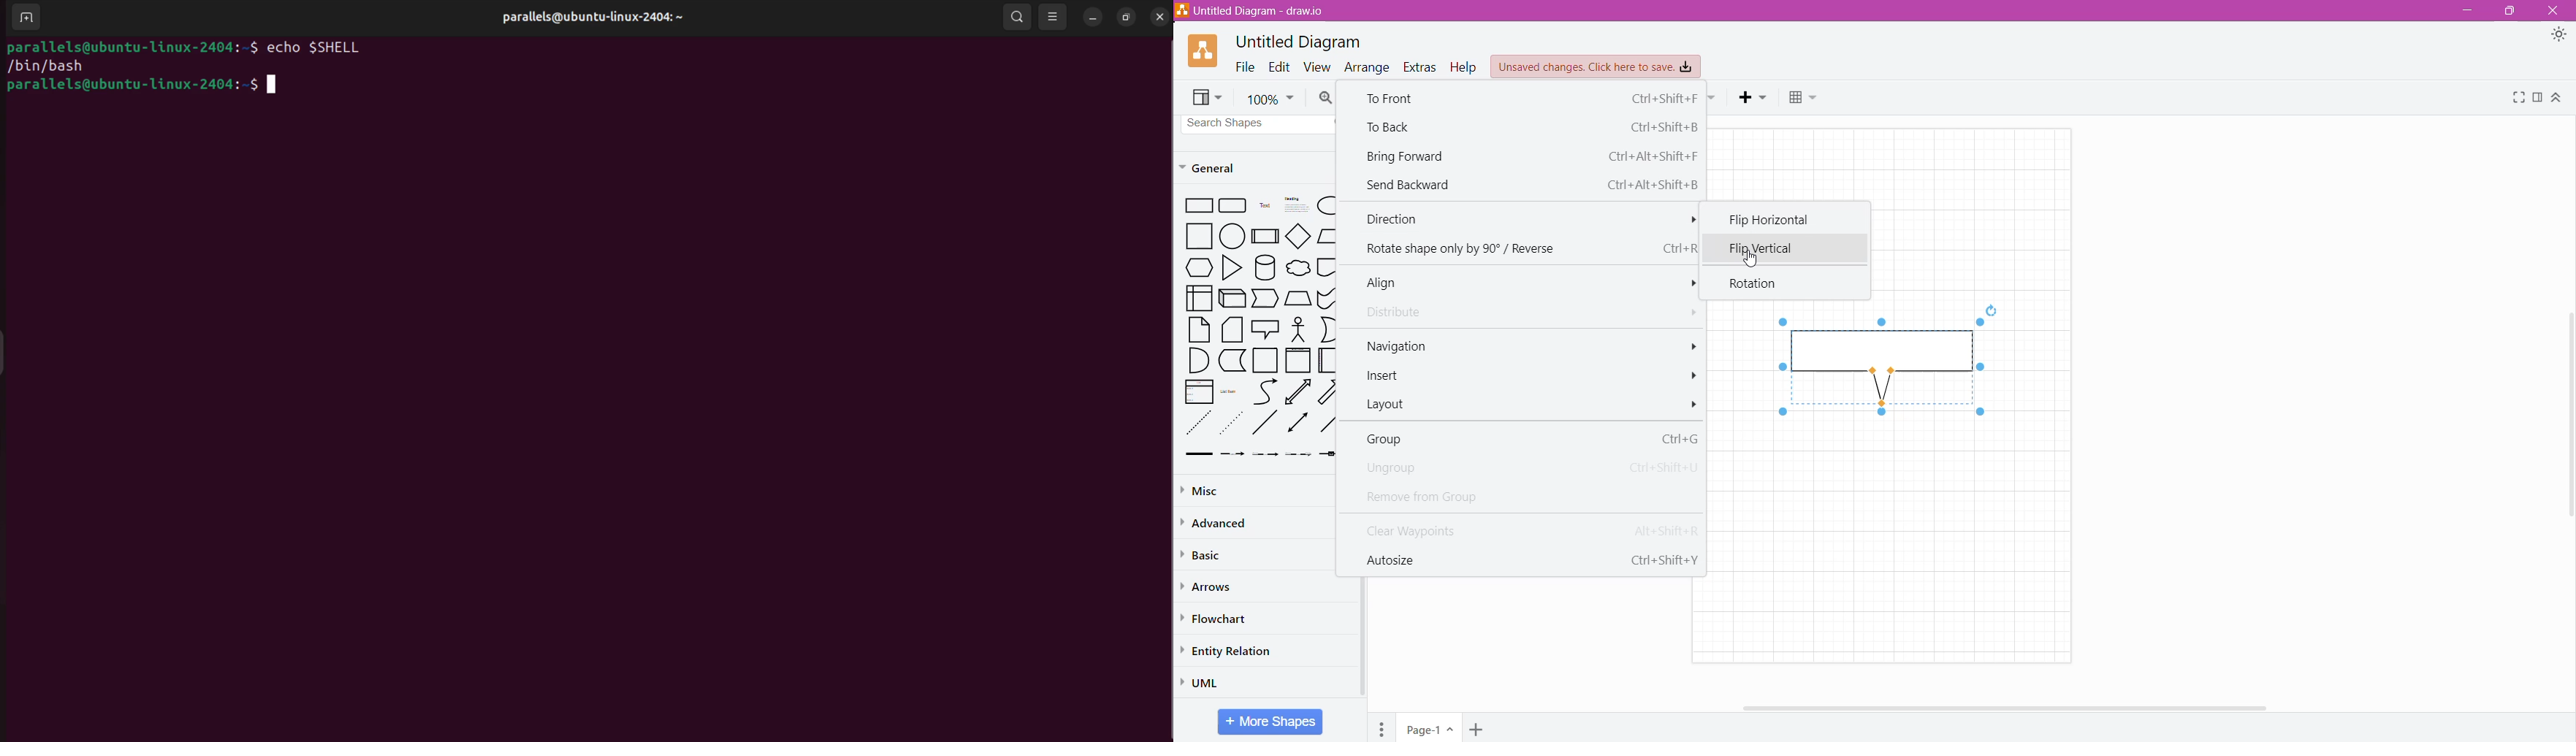 The width and height of the screenshot is (2576, 756). What do you see at coordinates (1232, 330) in the screenshot?
I see `Stacked Papers` at bounding box center [1232, 330].